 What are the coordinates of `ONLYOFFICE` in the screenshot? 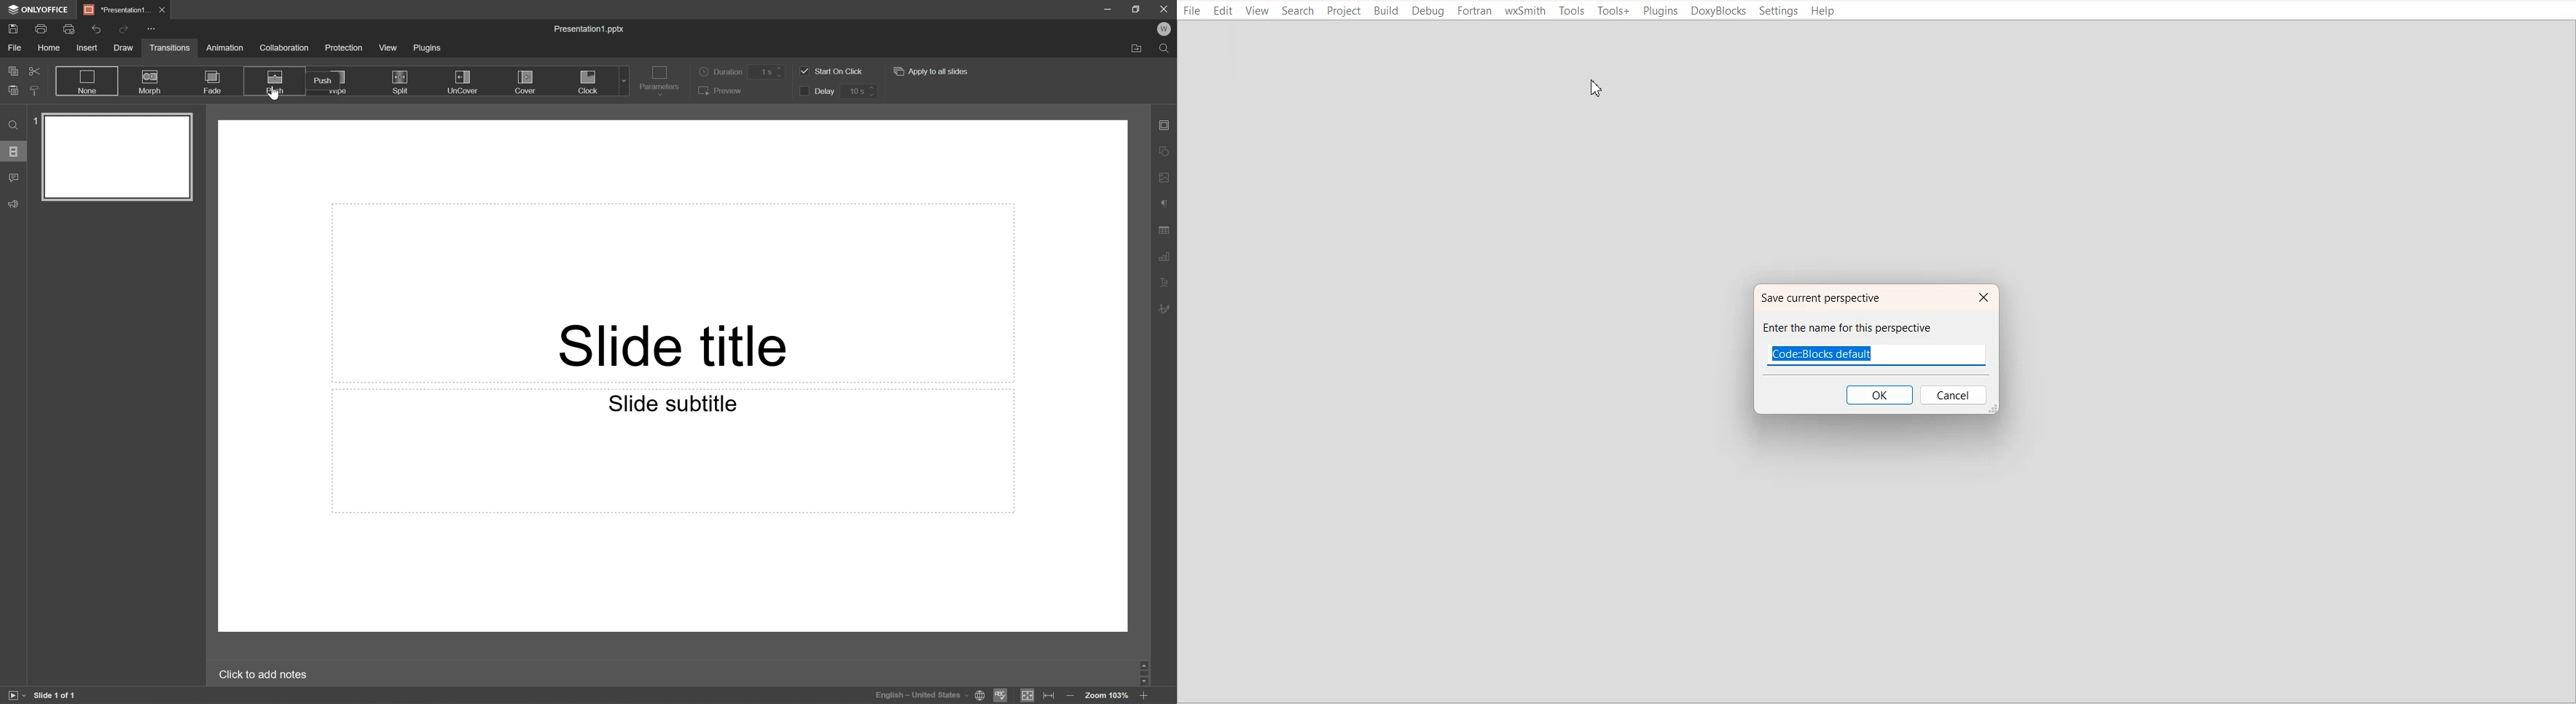 It's located at (42, 9).